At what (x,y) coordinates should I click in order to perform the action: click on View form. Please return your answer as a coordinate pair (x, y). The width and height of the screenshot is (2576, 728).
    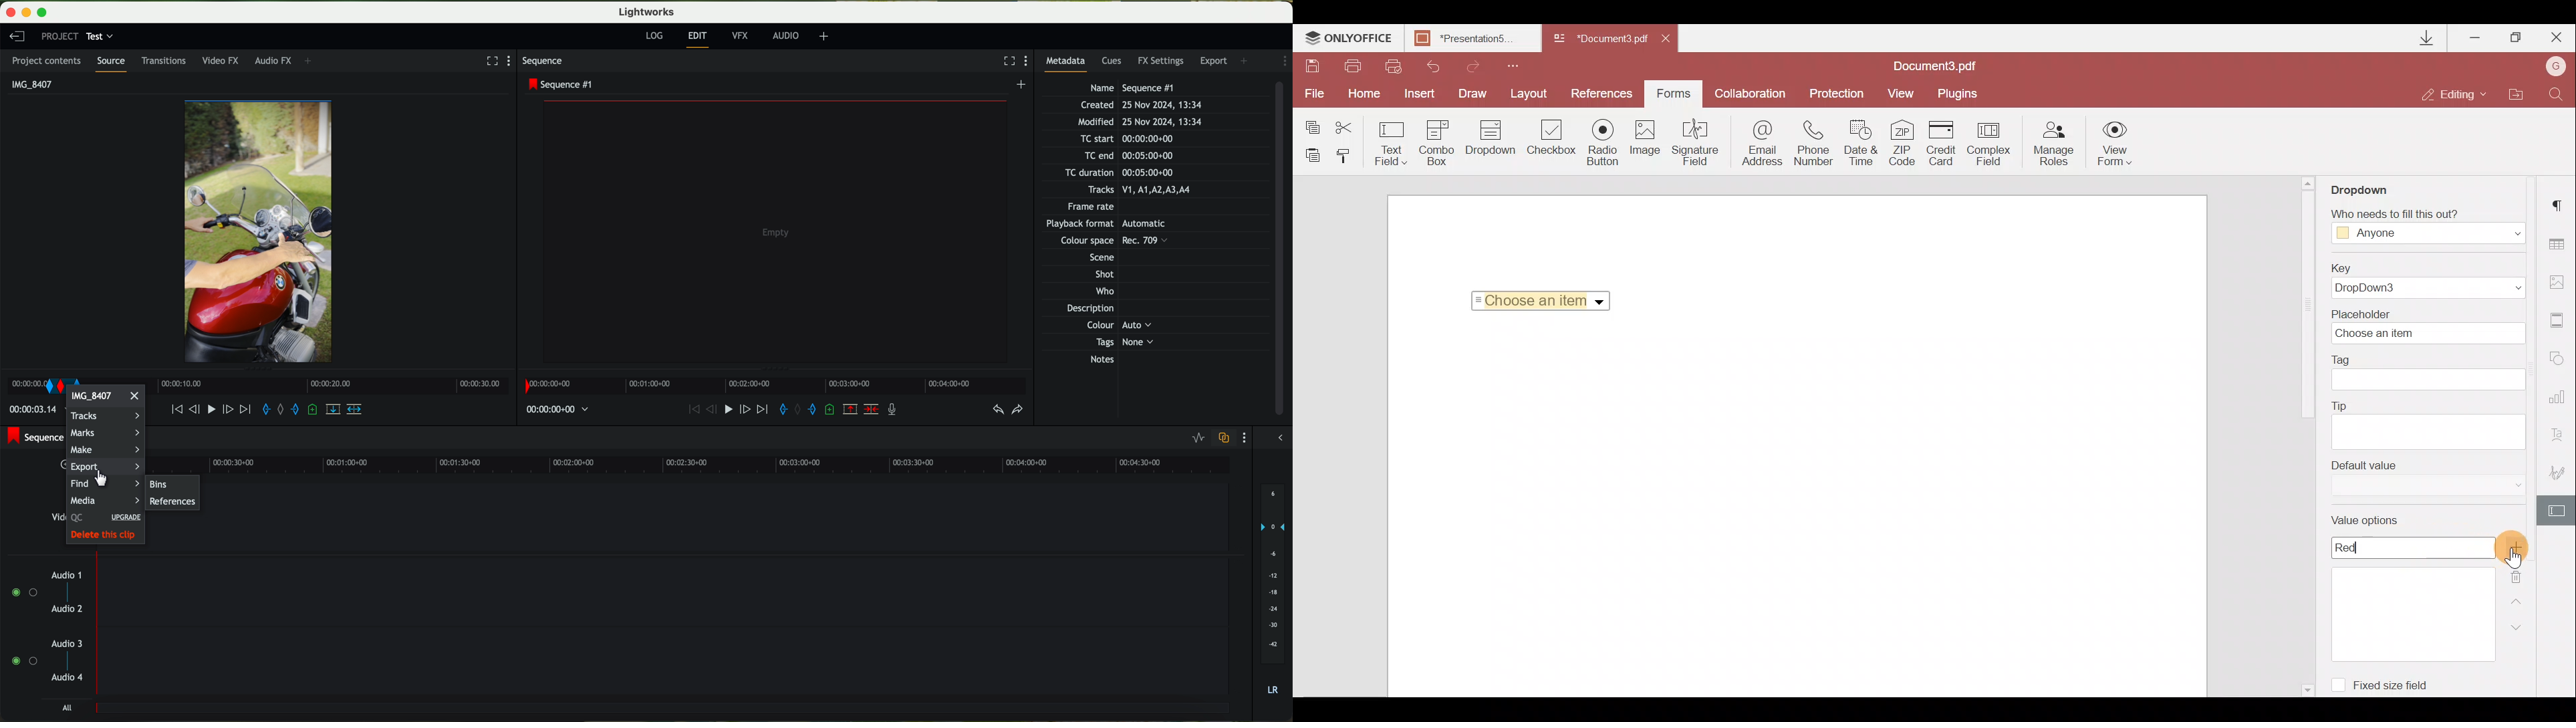
    Looking at the image, I should click on (2113, 143).